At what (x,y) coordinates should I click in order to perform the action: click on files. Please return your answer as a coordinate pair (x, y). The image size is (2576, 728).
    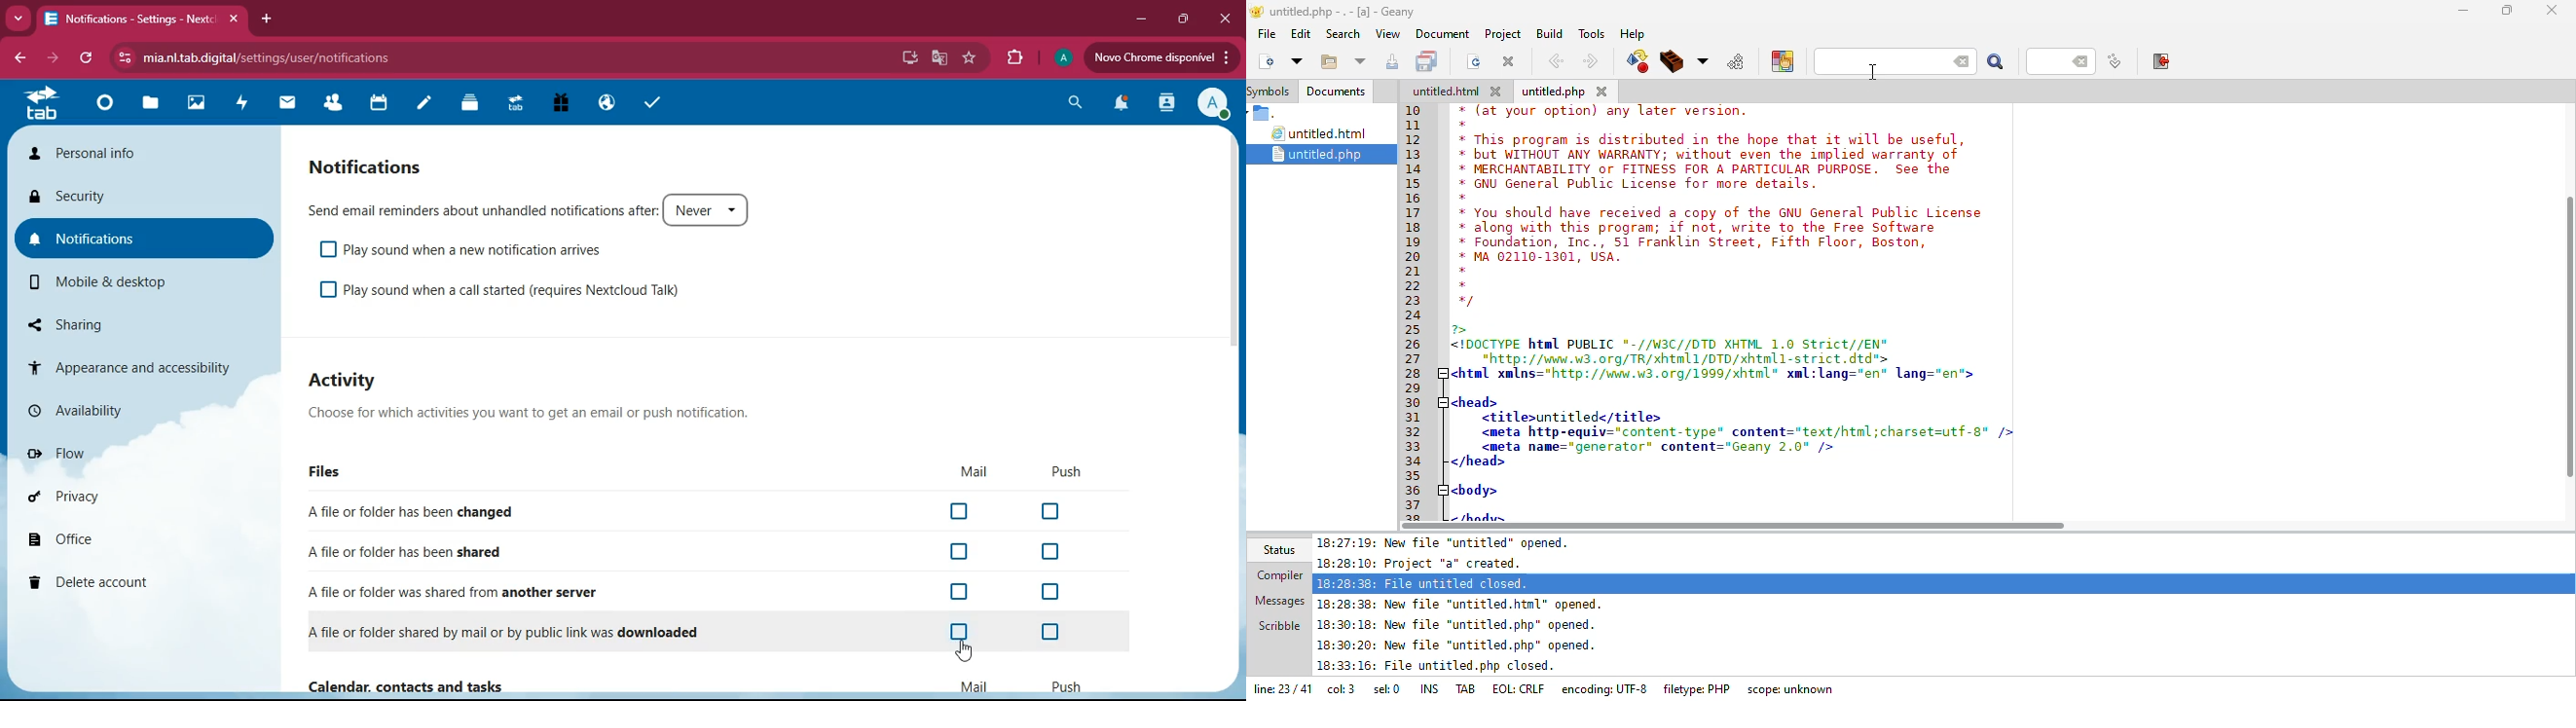
    Looking at the image, I should click on (329, 472).